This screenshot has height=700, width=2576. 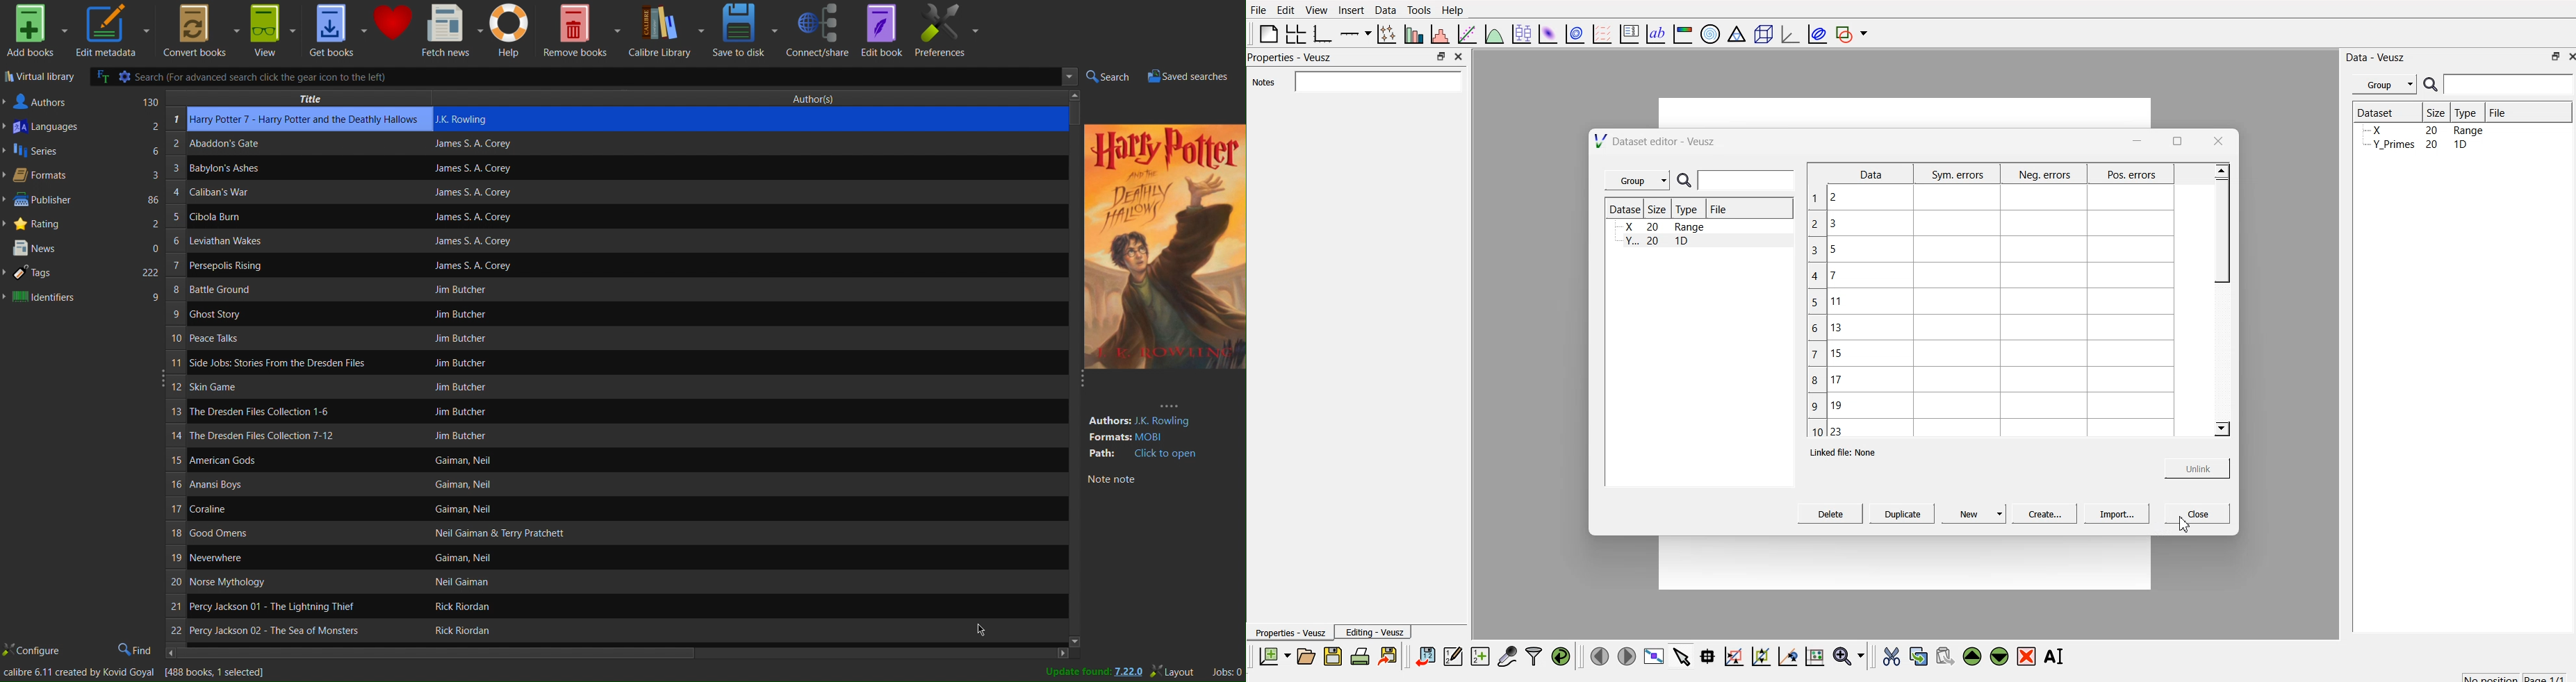 I want to click on Book name, so click(x=285, y=336).